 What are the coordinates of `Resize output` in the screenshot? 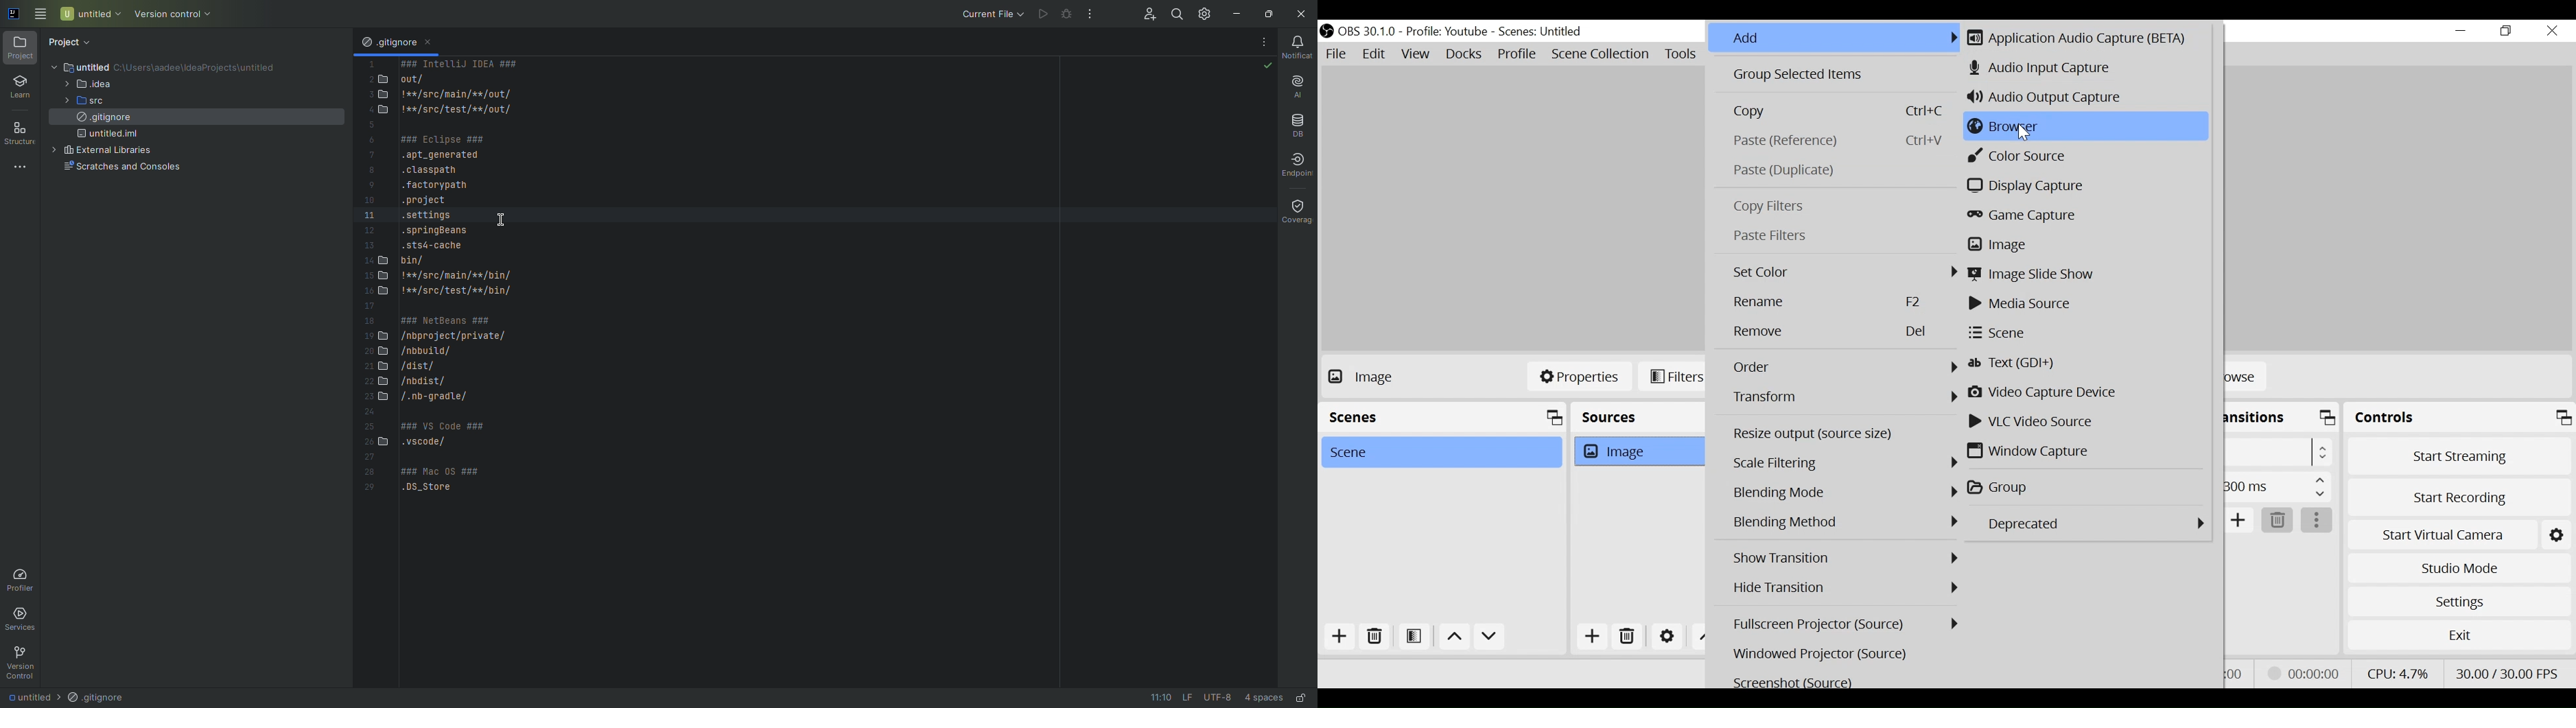 It's located at (1846, 435).